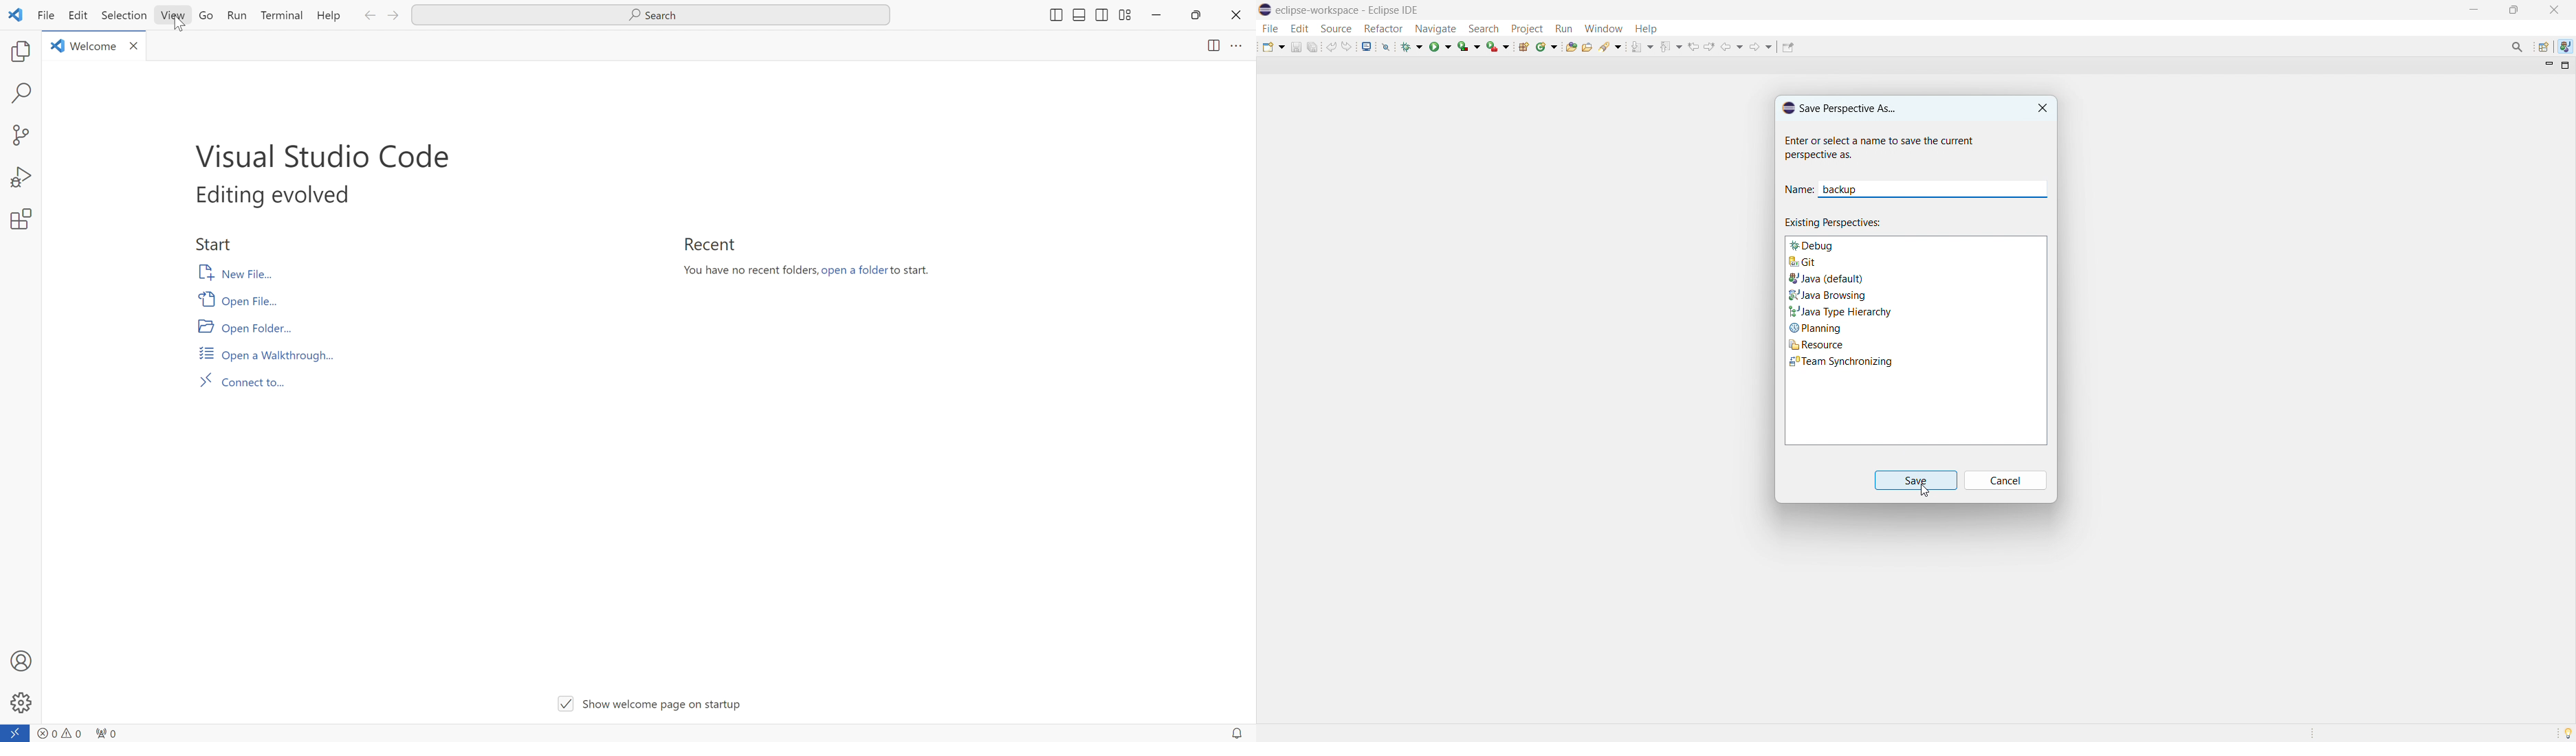 Image resolution: width=2576 pixels, height=756 pixels. I want to click on Java type hierarchy, so click(1915, 311).